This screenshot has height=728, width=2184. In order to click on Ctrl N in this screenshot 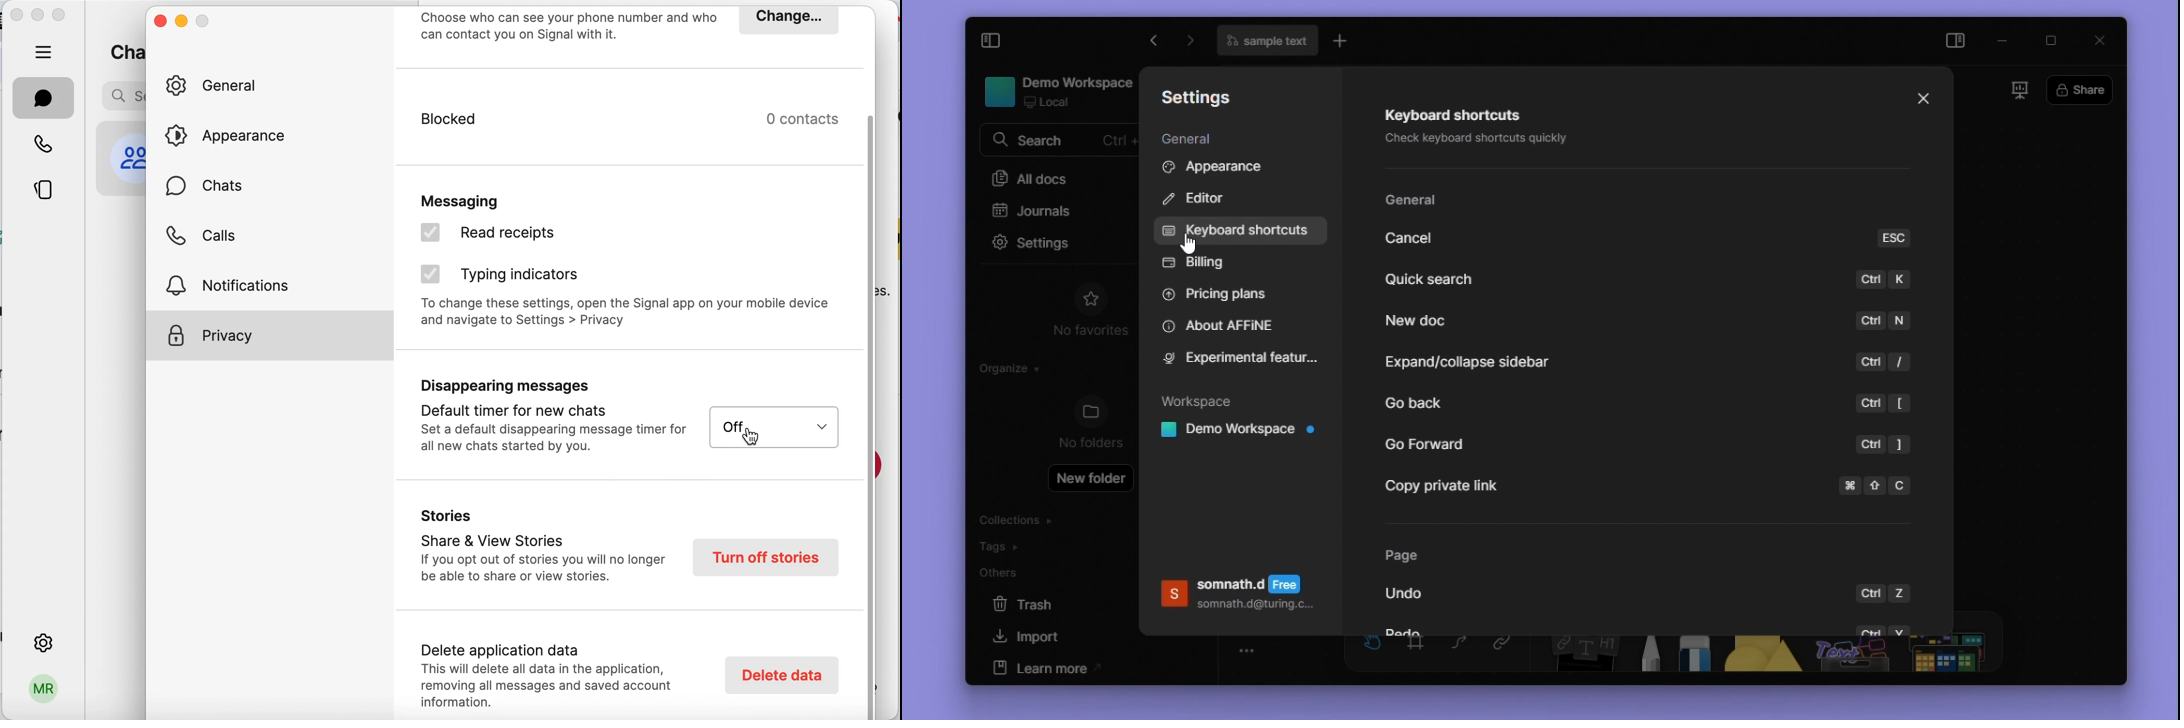, I will do `click(1884, 320)`.